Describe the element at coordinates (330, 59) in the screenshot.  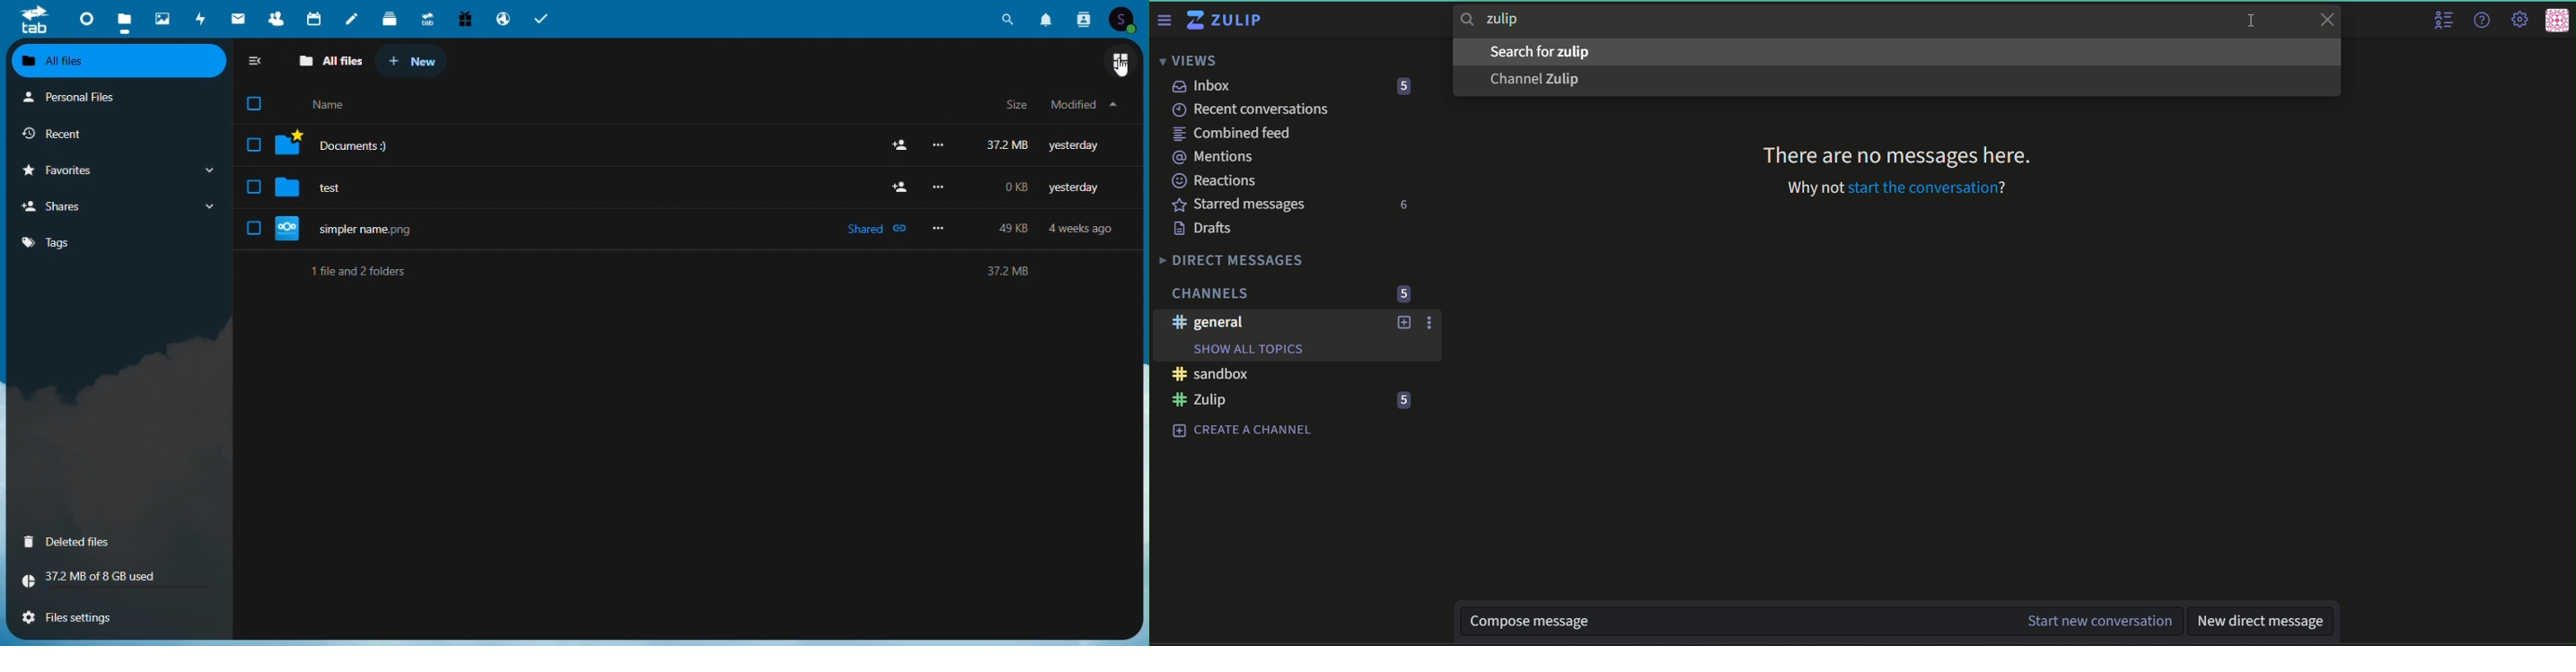
I see `All files` at that location.